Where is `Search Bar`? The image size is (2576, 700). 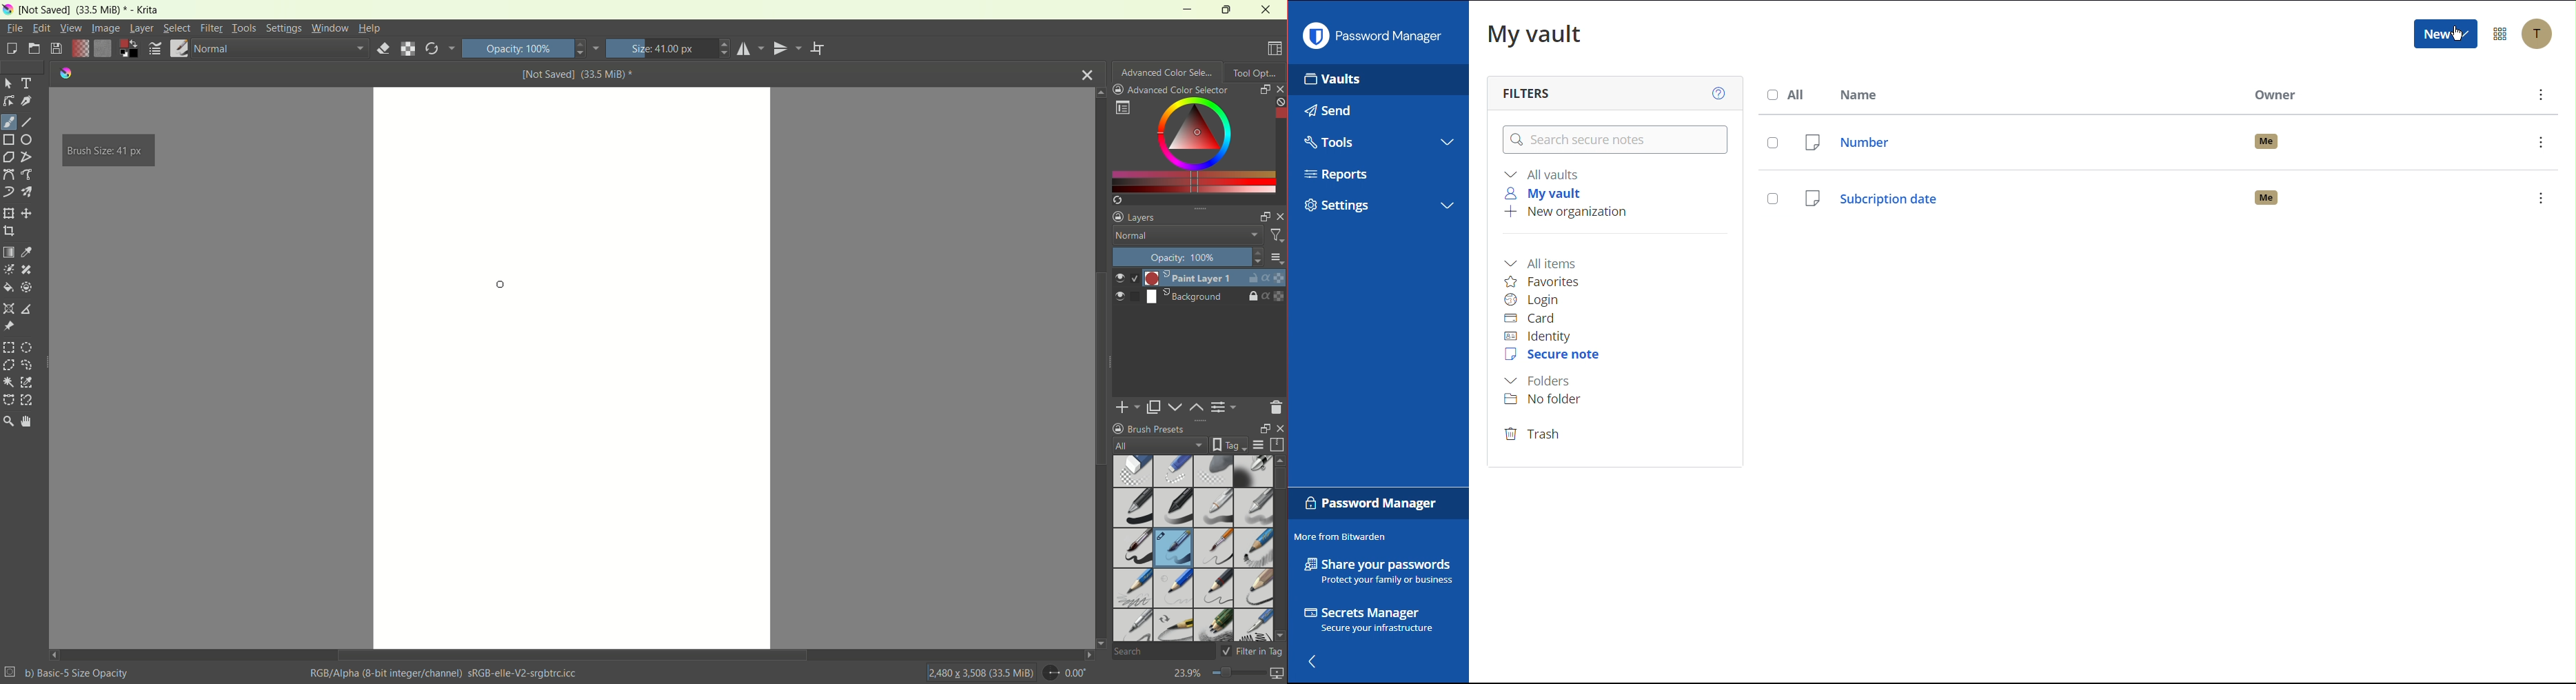
Search Bar is located at coordinates (1612, 141).